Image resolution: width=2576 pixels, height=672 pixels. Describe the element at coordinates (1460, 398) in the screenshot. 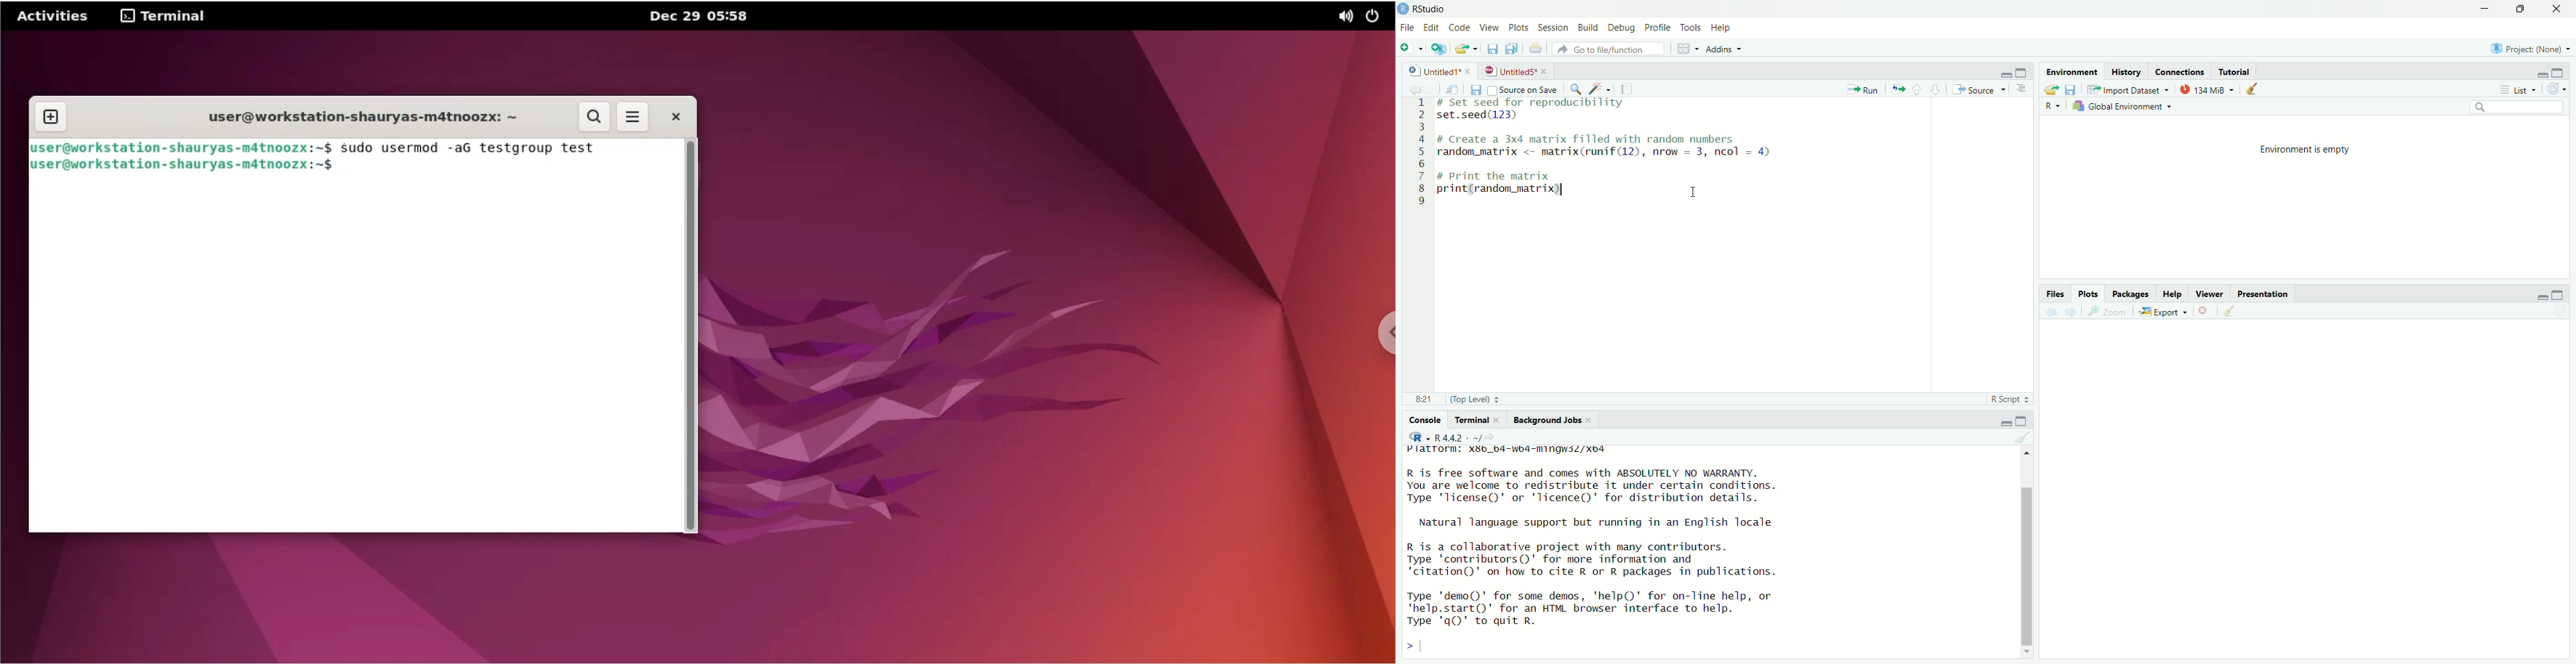

I see `91 (Top Level) =` at that location.